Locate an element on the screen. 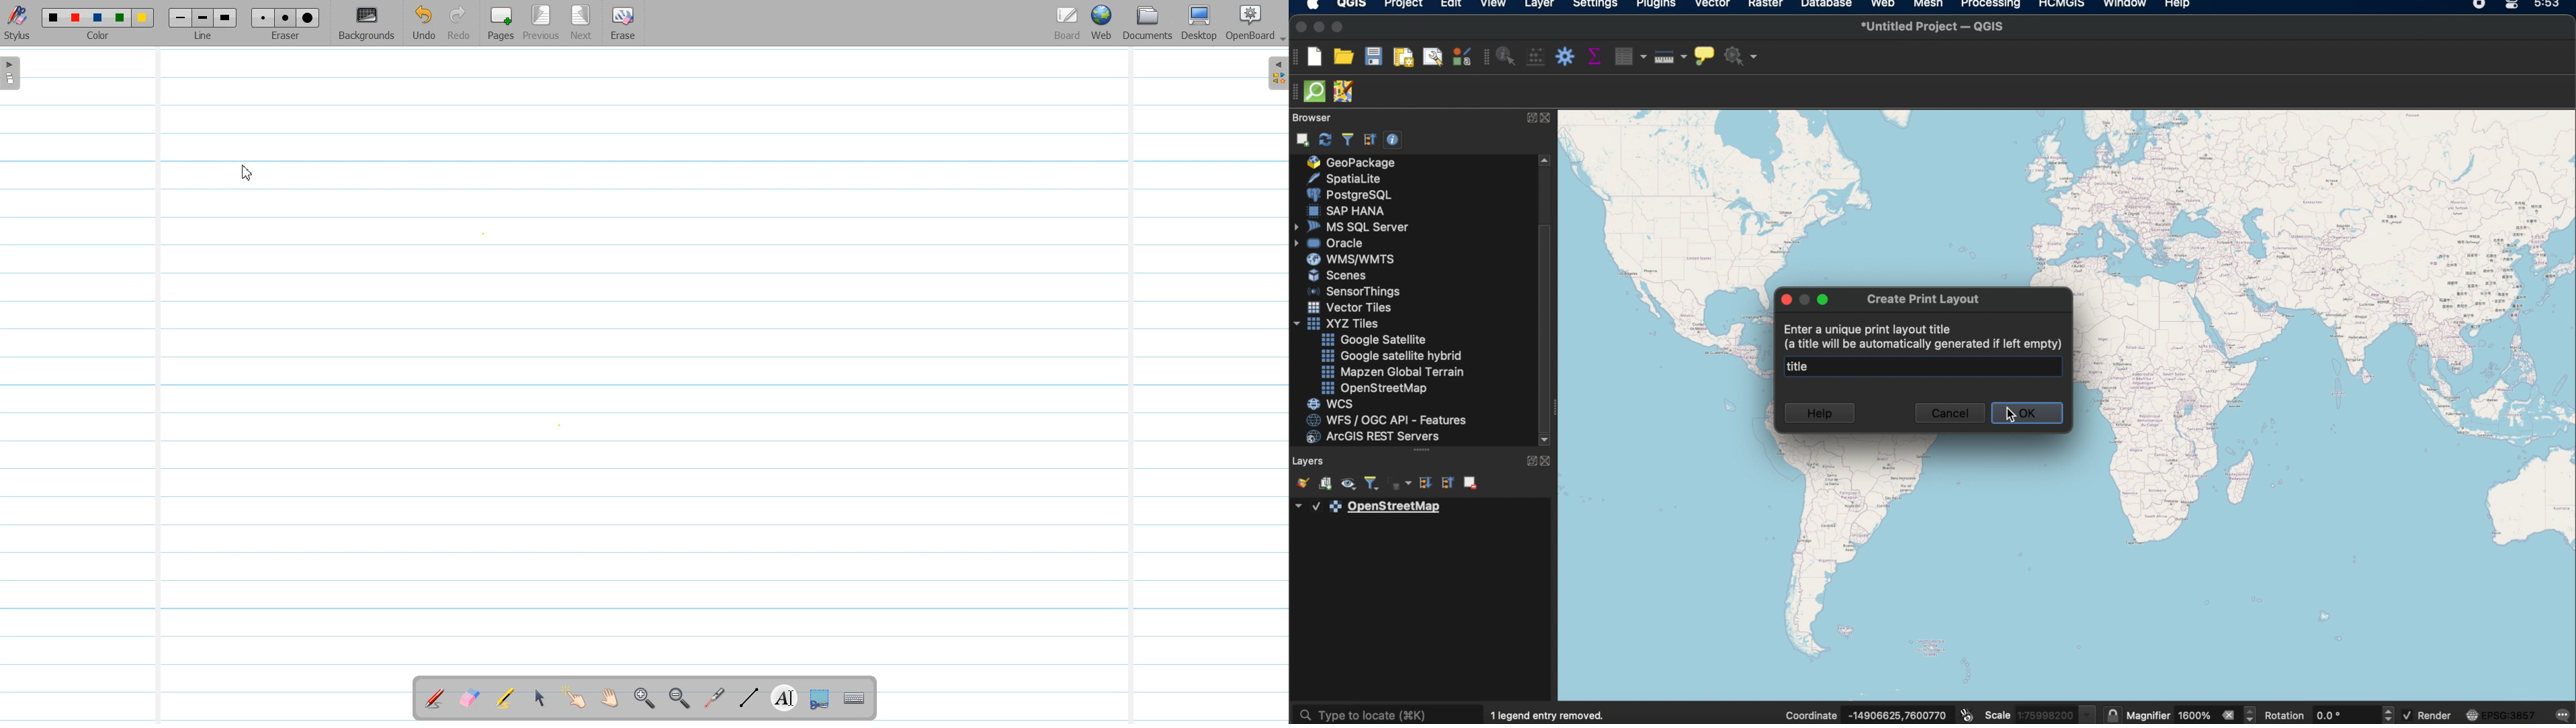 Image resolution: width=2576 pixels, height=728 pixels. view is located at coordinates (1493, 6).